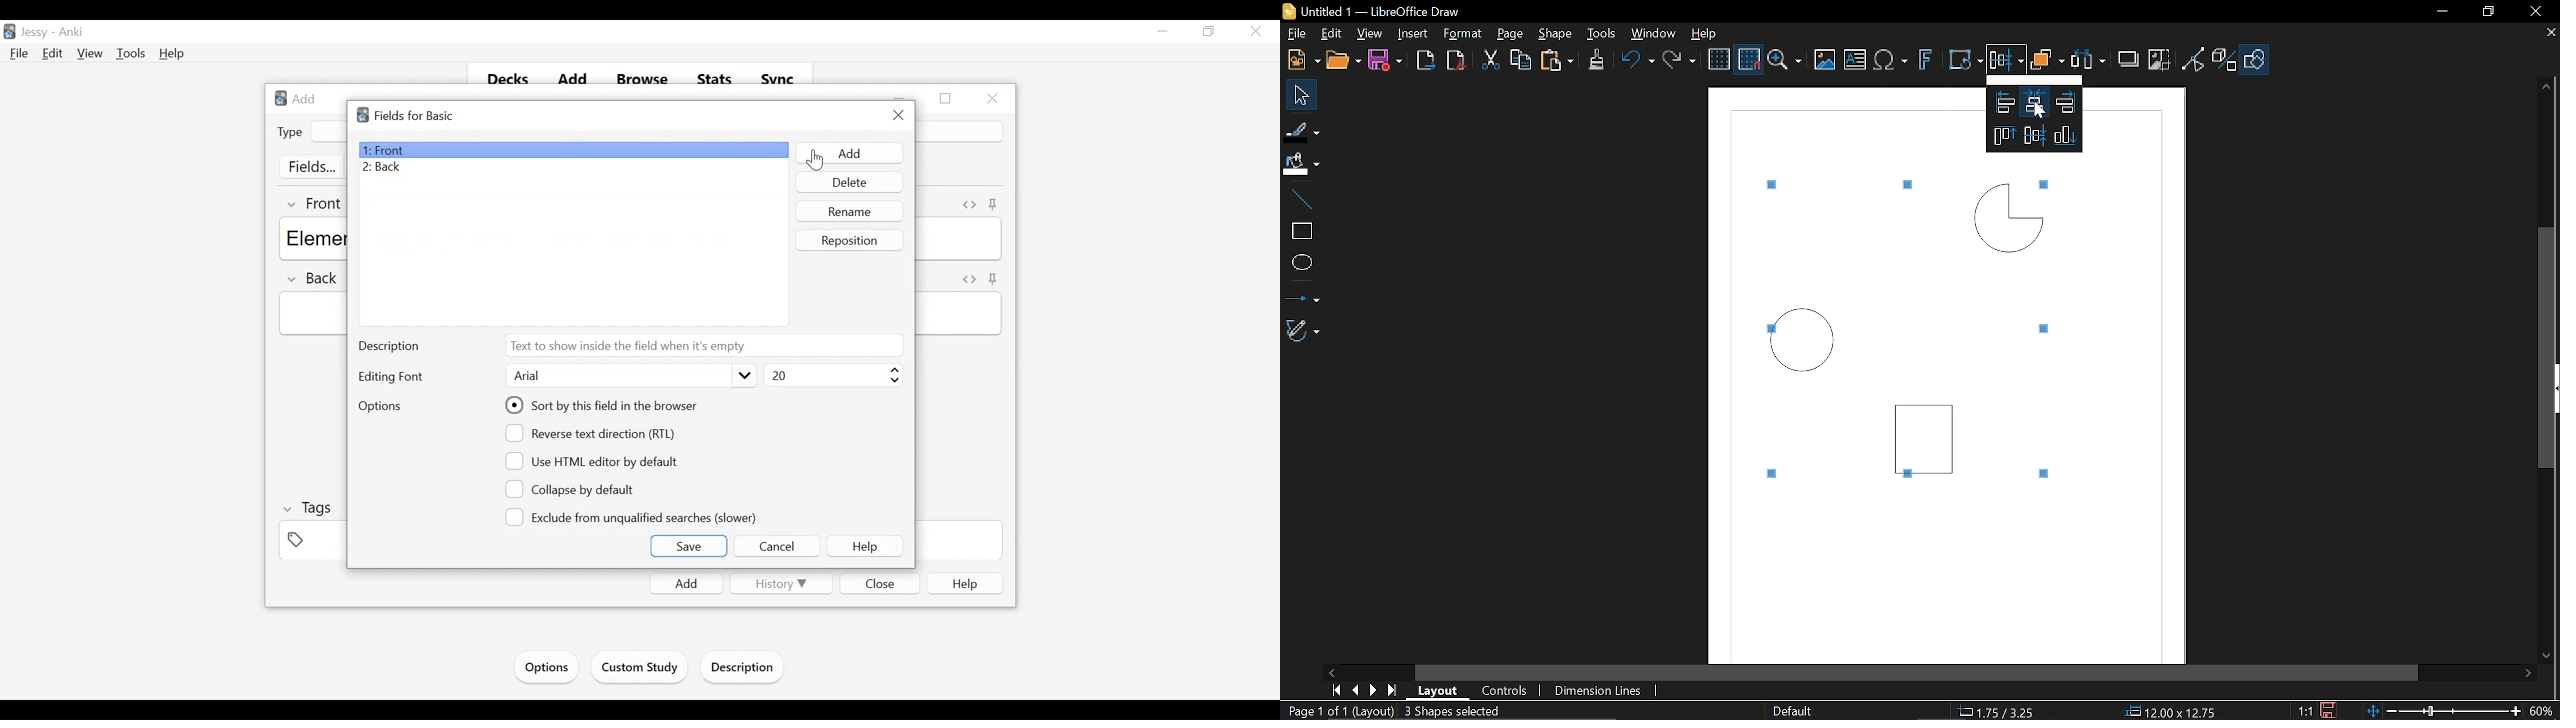 The image size is (2576, 728). I want to click on Close, so click(1254, 33).